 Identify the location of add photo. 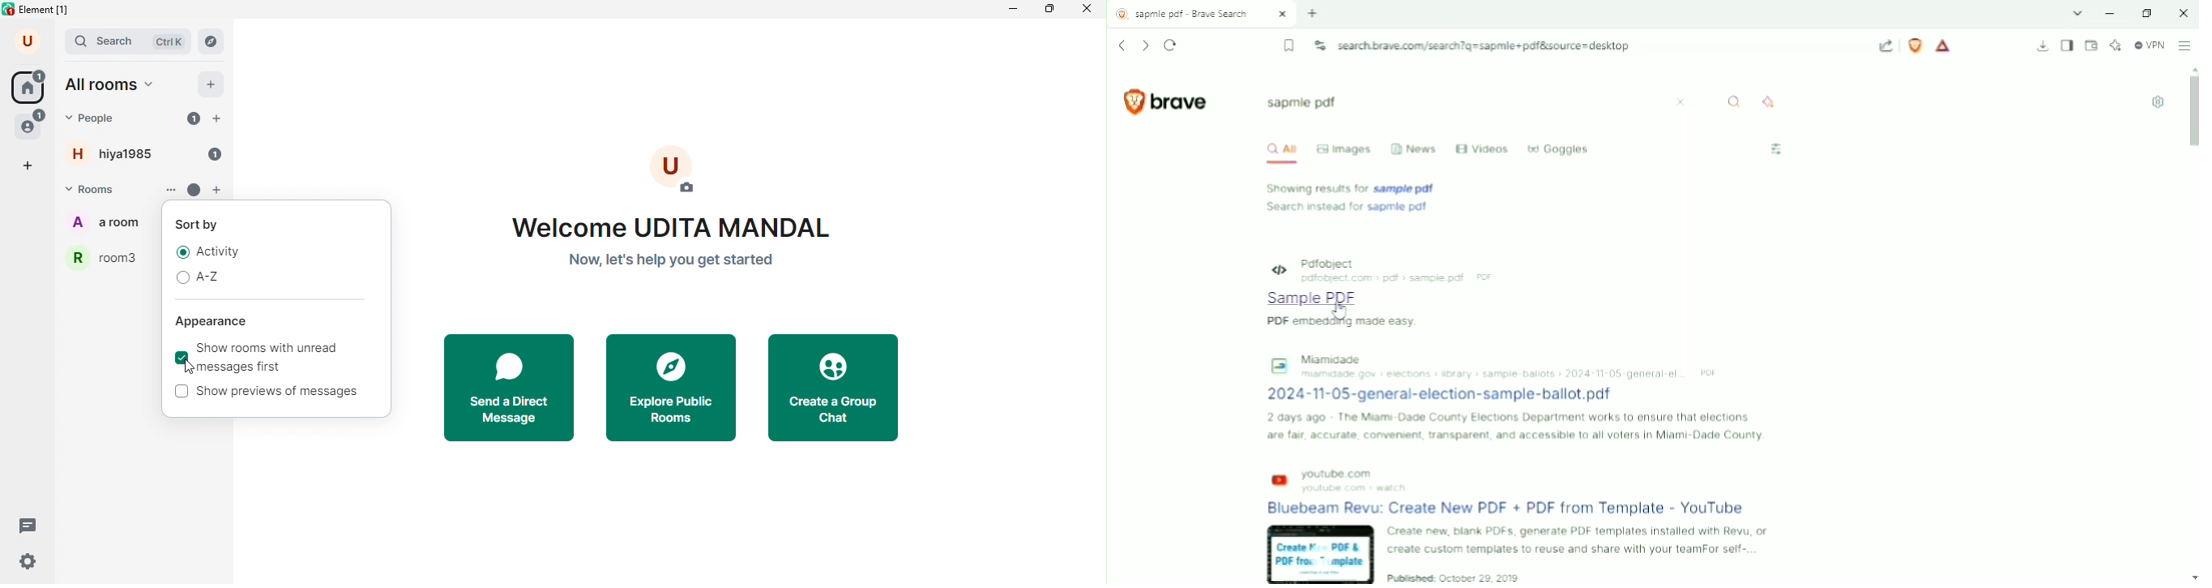
(679, 173).